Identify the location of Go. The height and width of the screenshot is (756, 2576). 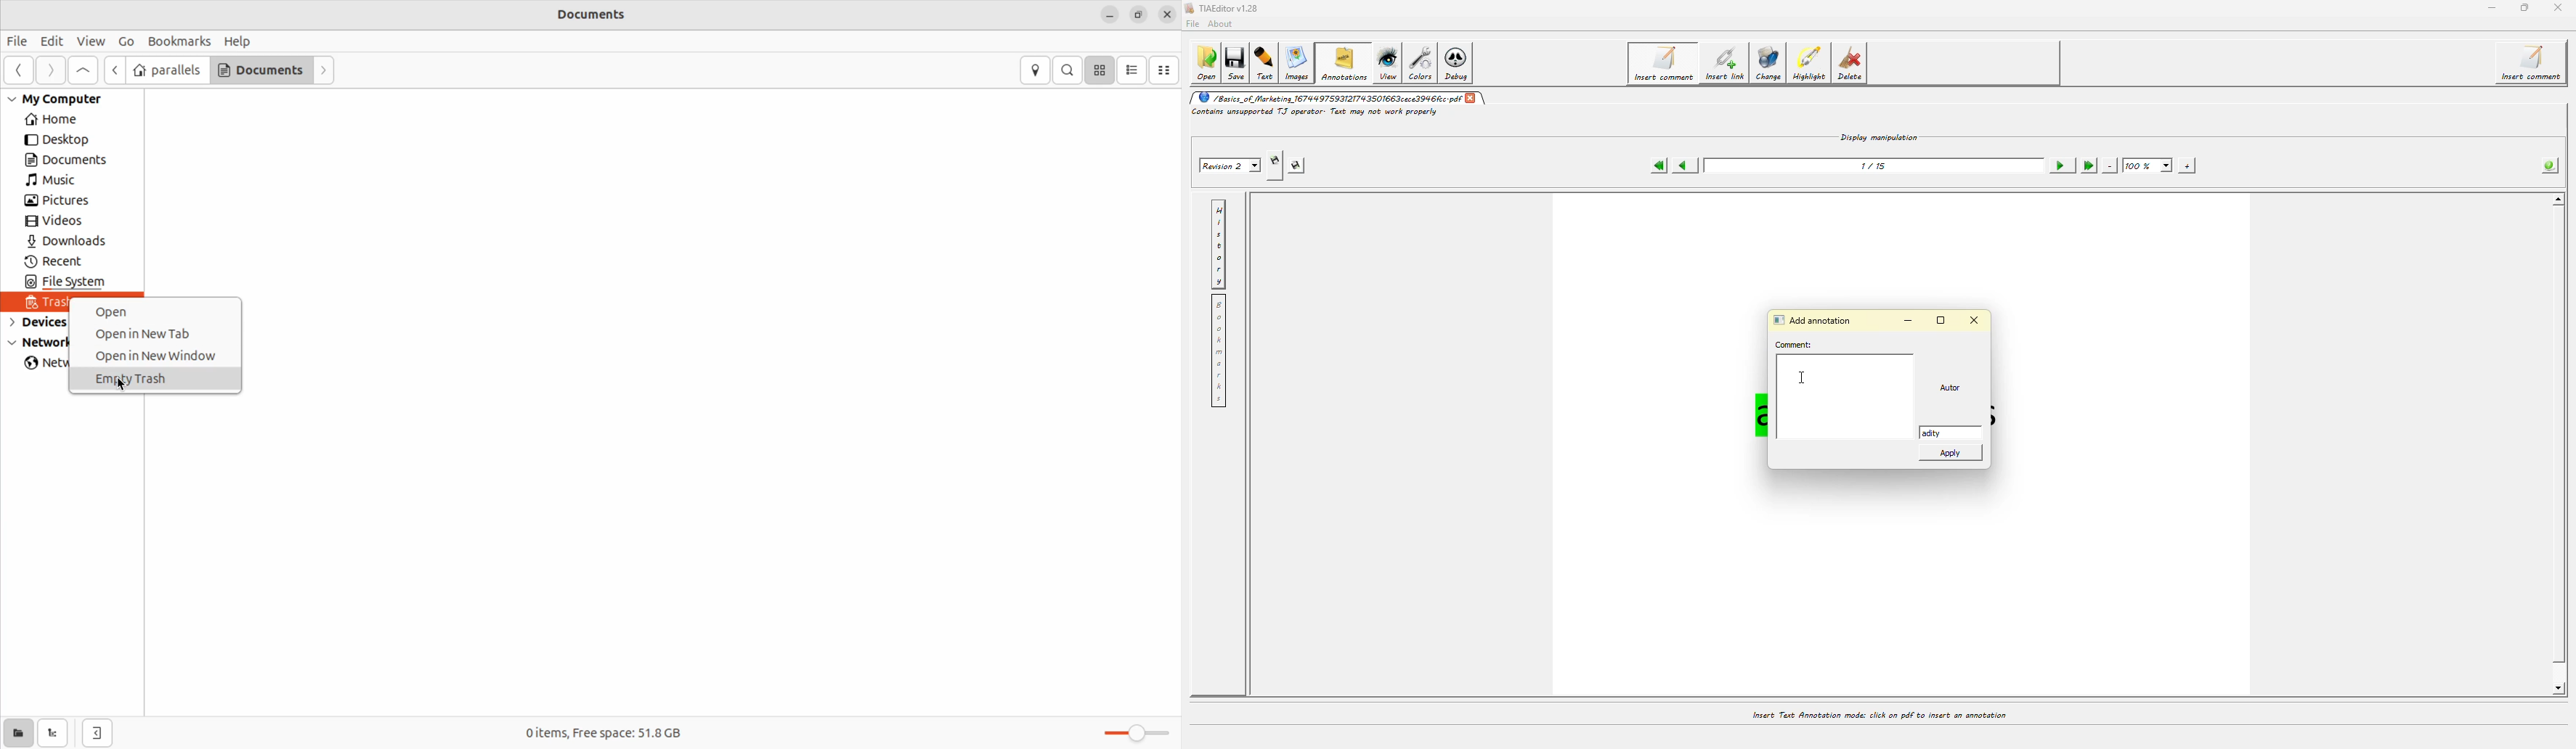
(128, 40).